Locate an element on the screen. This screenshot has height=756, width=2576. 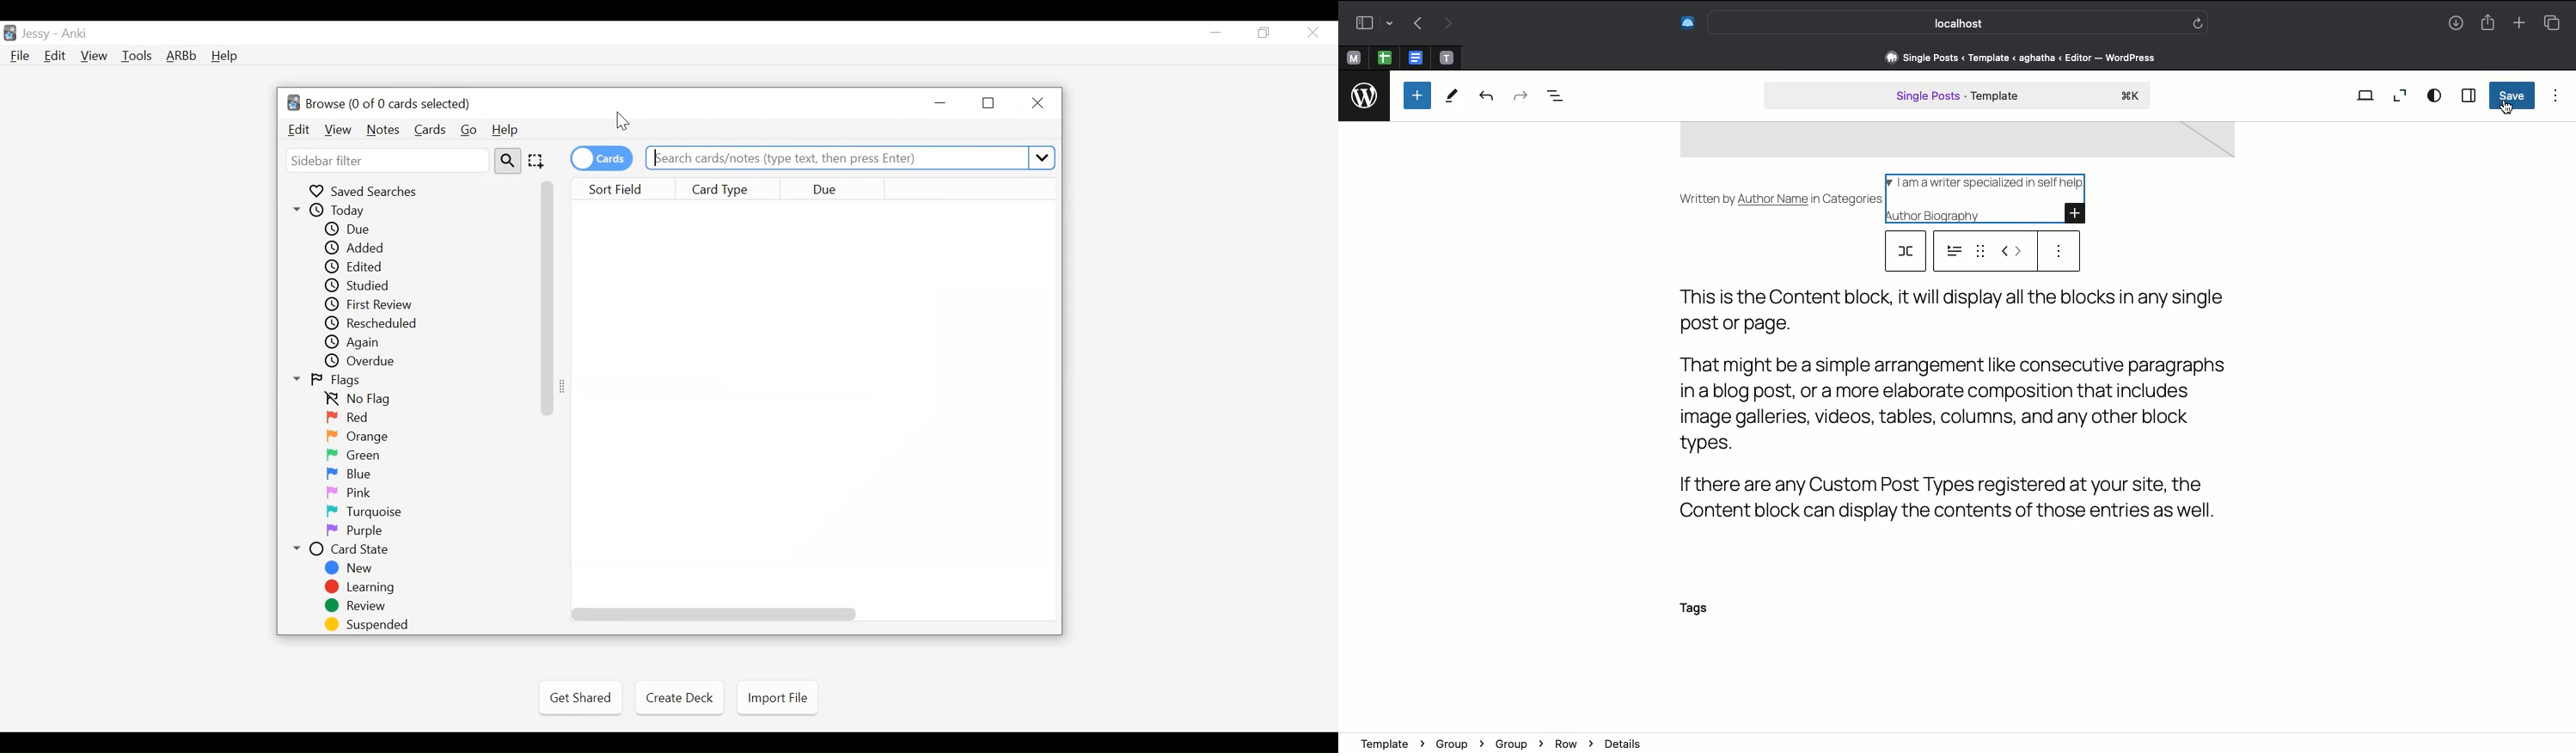
Cards is located at coordinates (429, 129).